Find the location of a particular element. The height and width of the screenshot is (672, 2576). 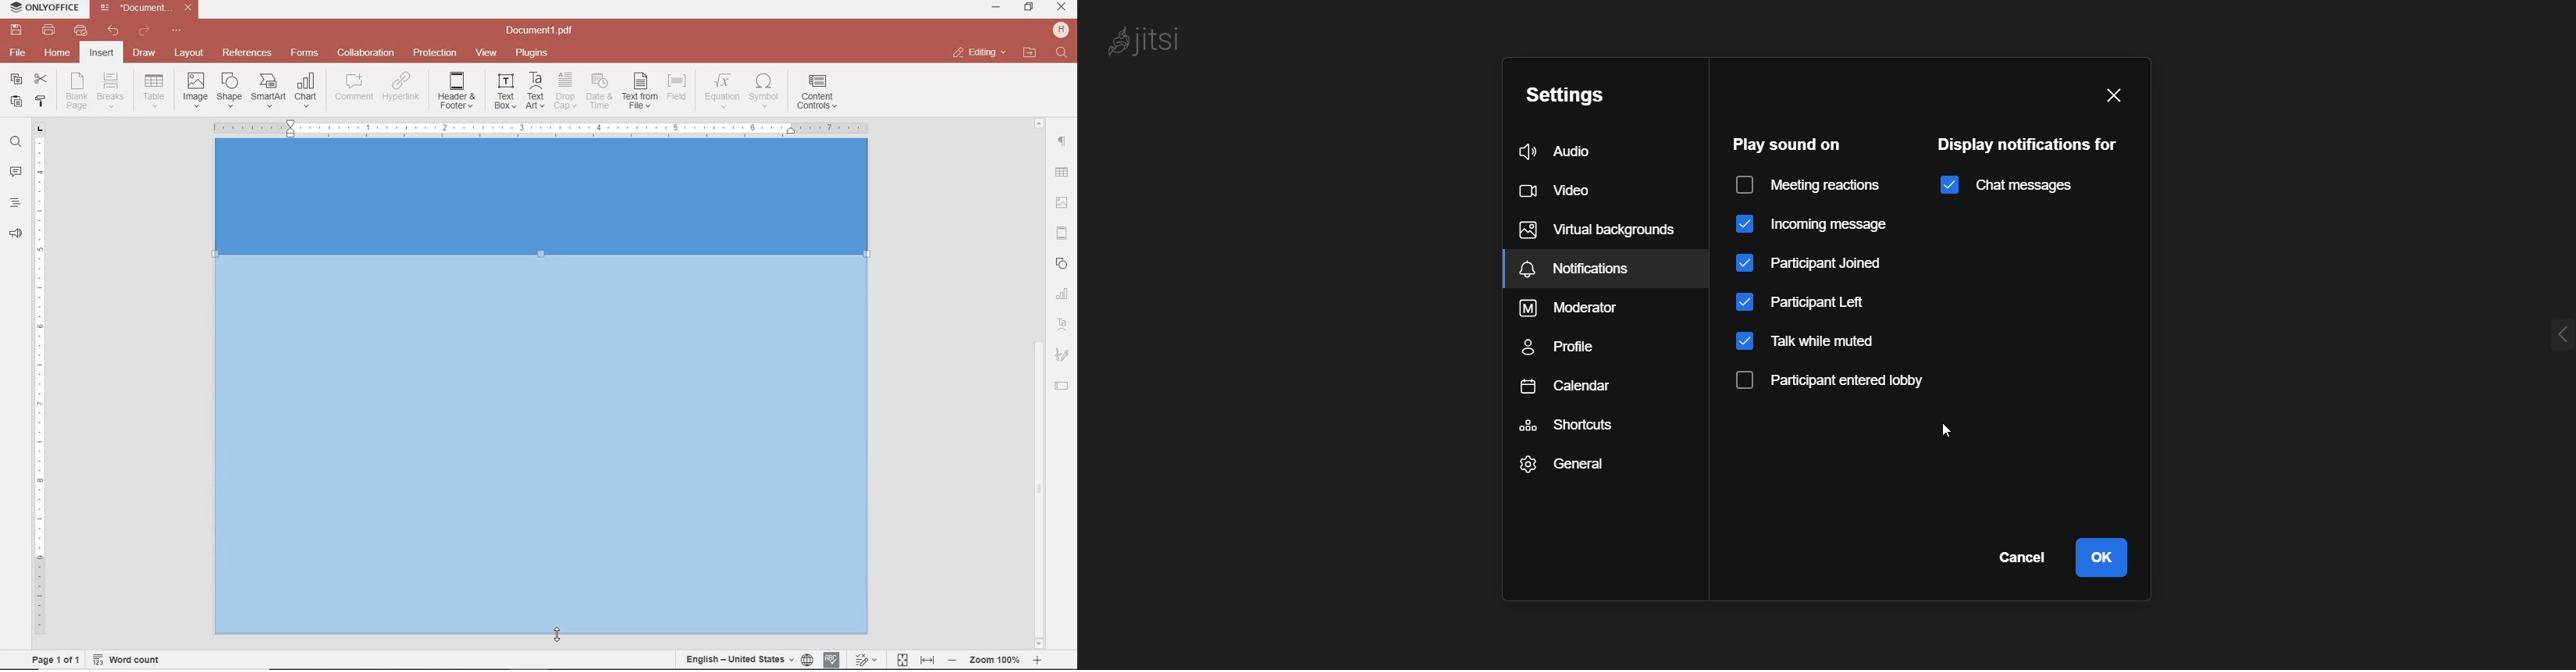

CHART is located at coordinates (1063, 295).